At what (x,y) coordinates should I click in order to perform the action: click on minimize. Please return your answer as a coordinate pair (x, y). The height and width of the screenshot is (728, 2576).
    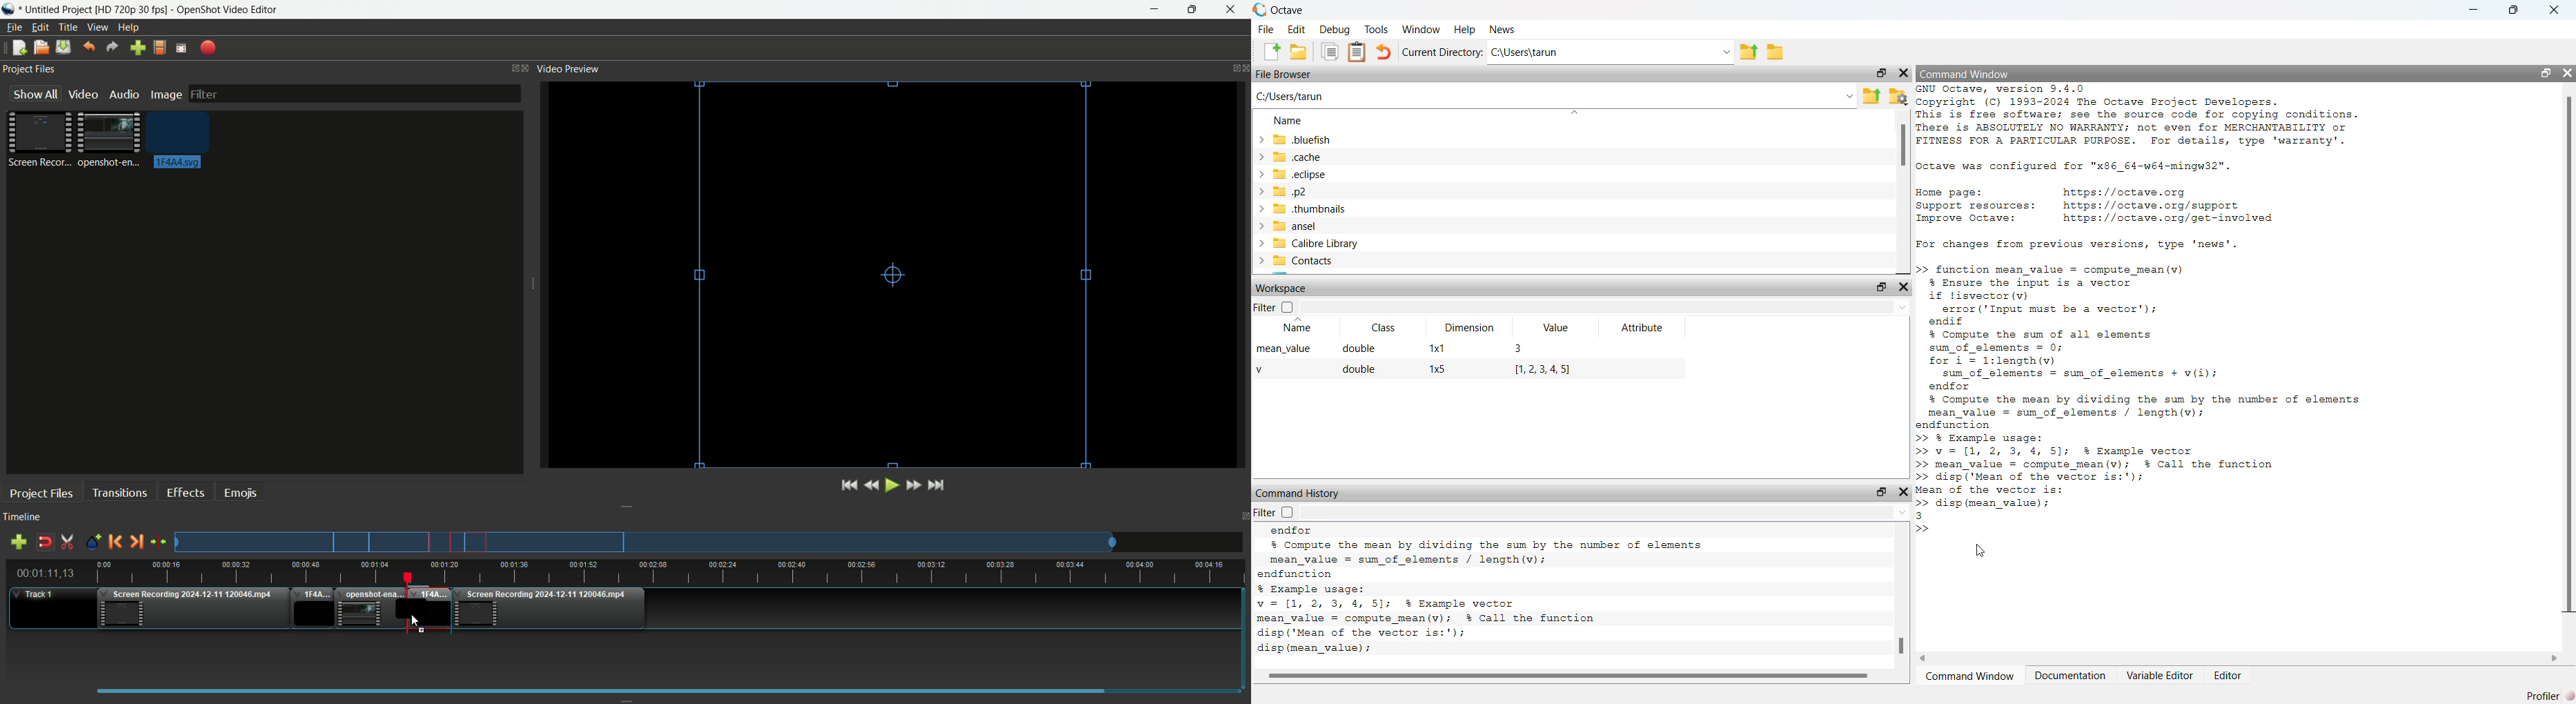
    Looking at the image, I should click on (1159, 10).